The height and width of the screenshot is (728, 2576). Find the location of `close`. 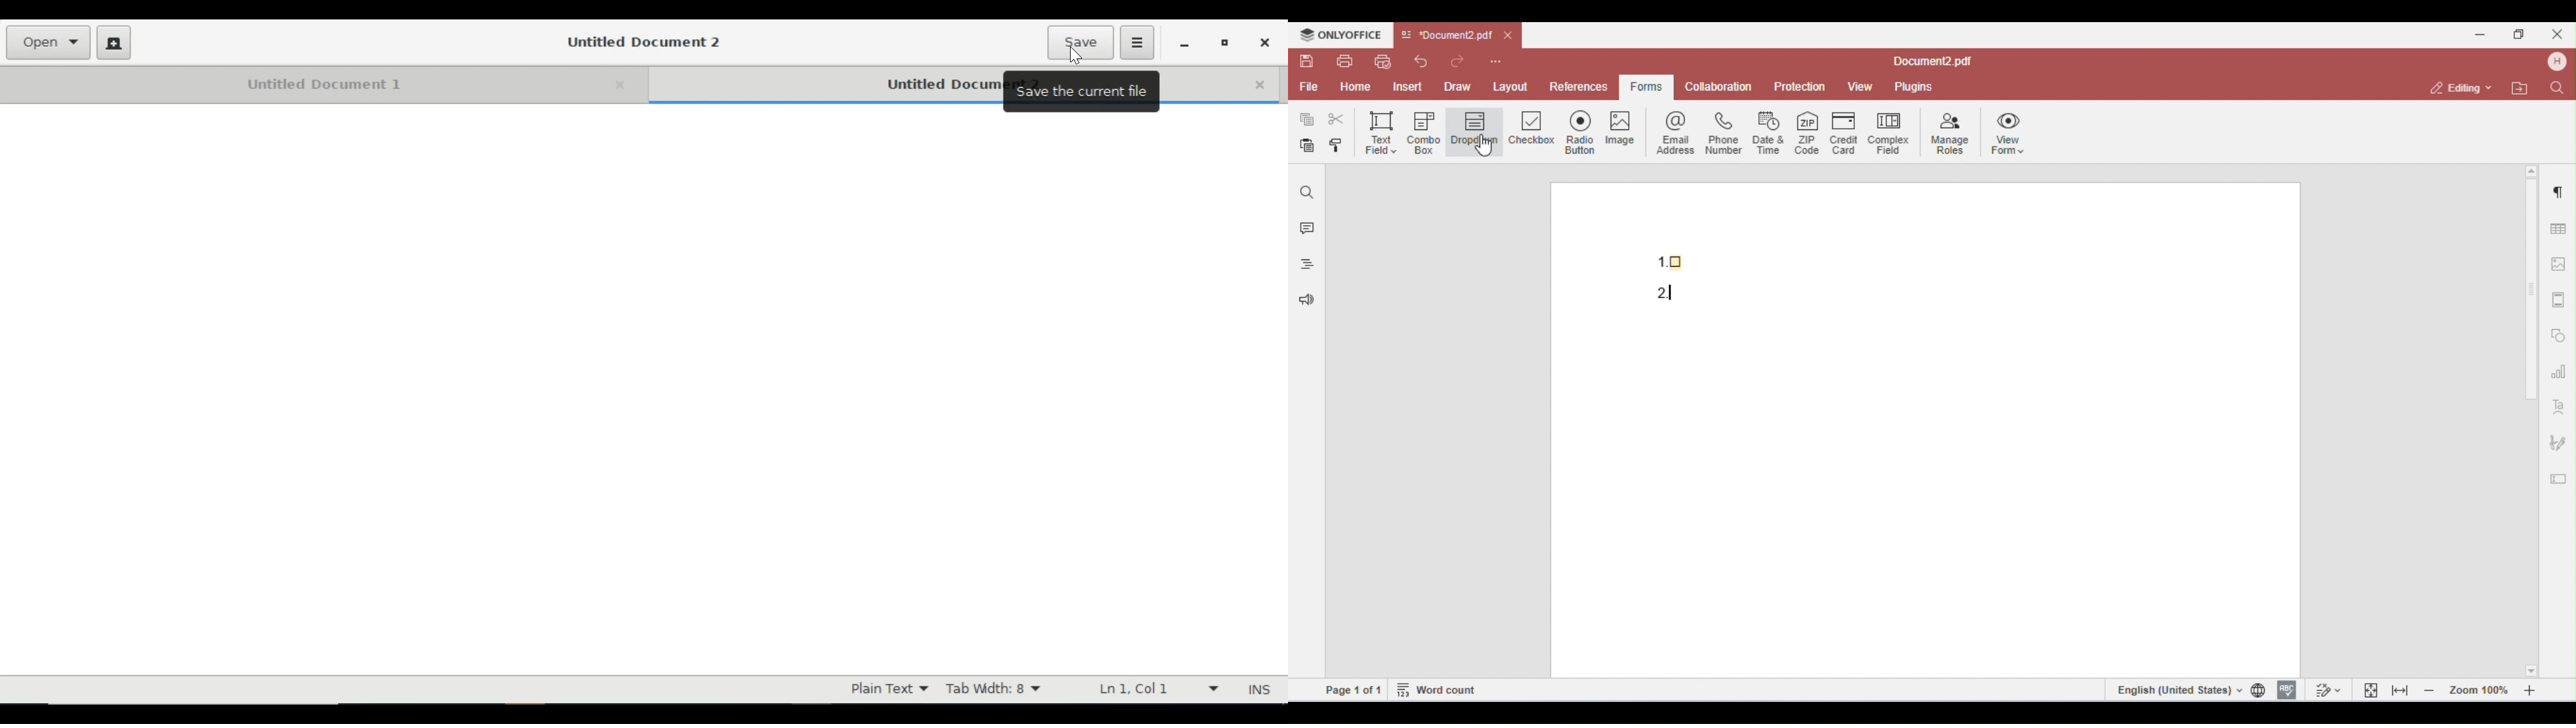

close is located at coordinates (1259, 85).